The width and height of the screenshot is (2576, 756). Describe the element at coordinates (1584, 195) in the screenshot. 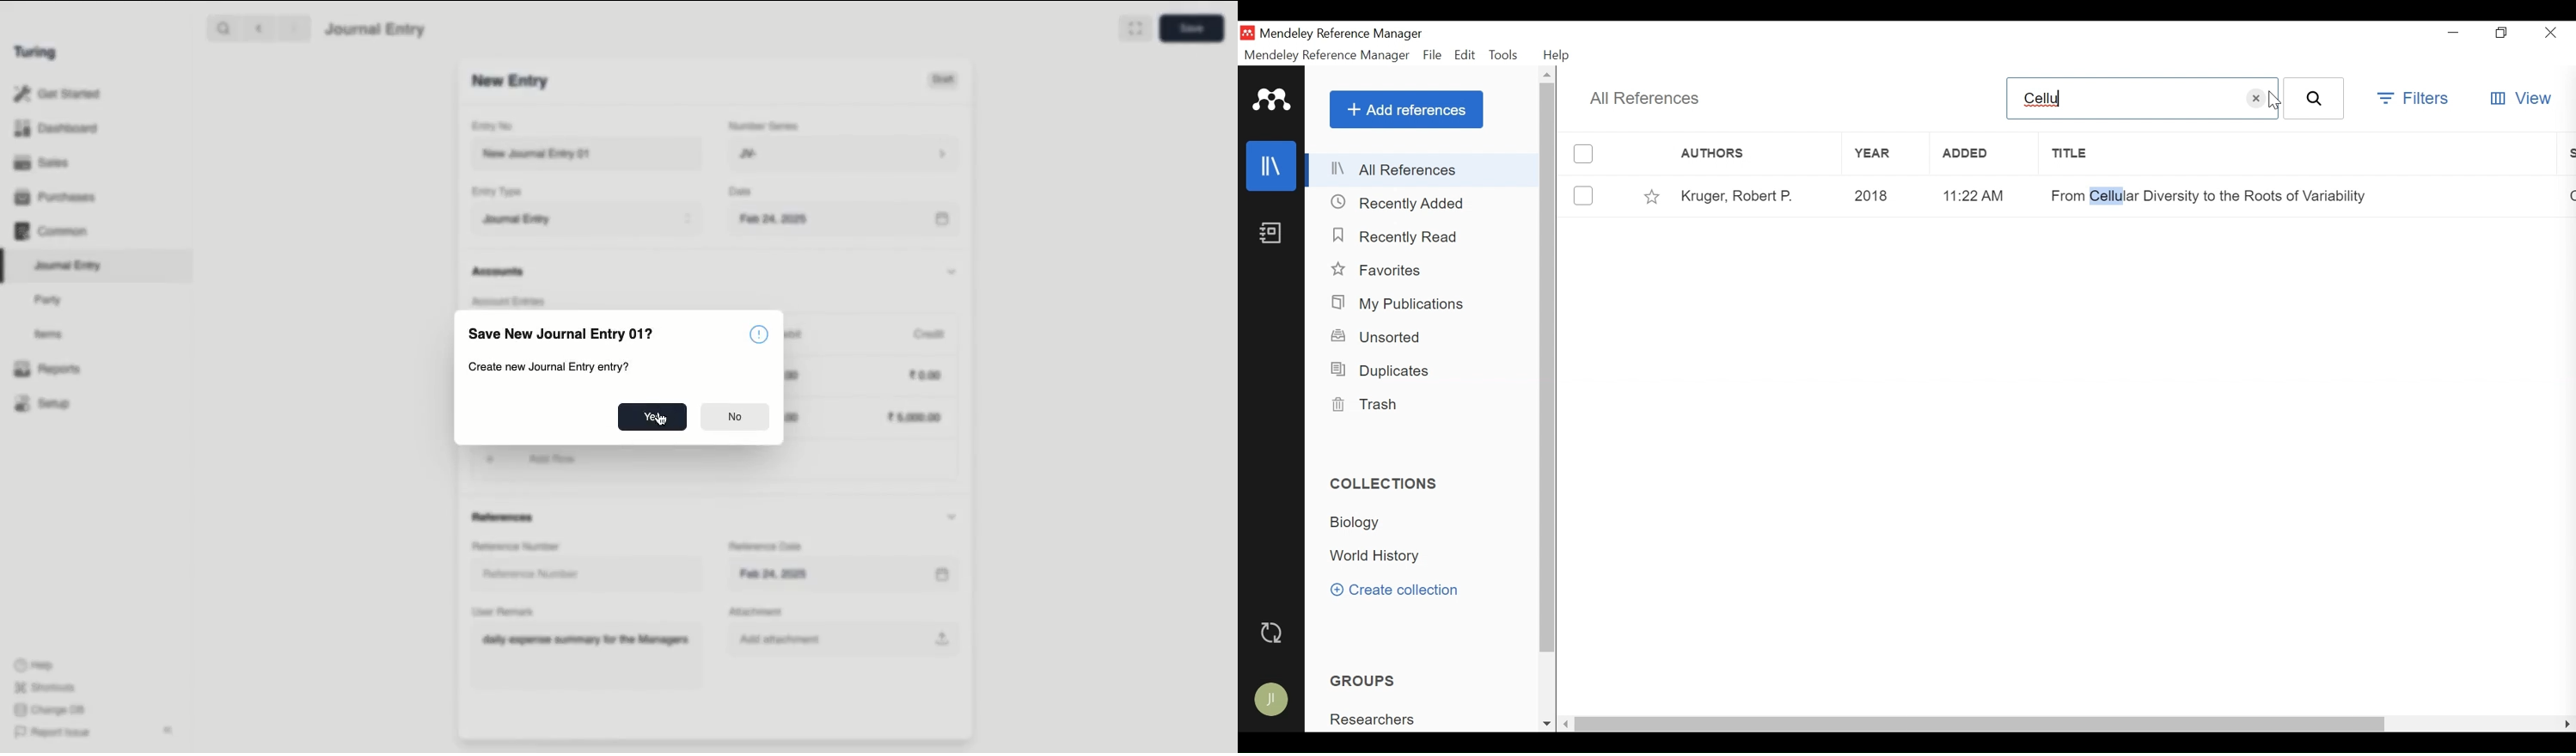

I see `(un)select` at that location.